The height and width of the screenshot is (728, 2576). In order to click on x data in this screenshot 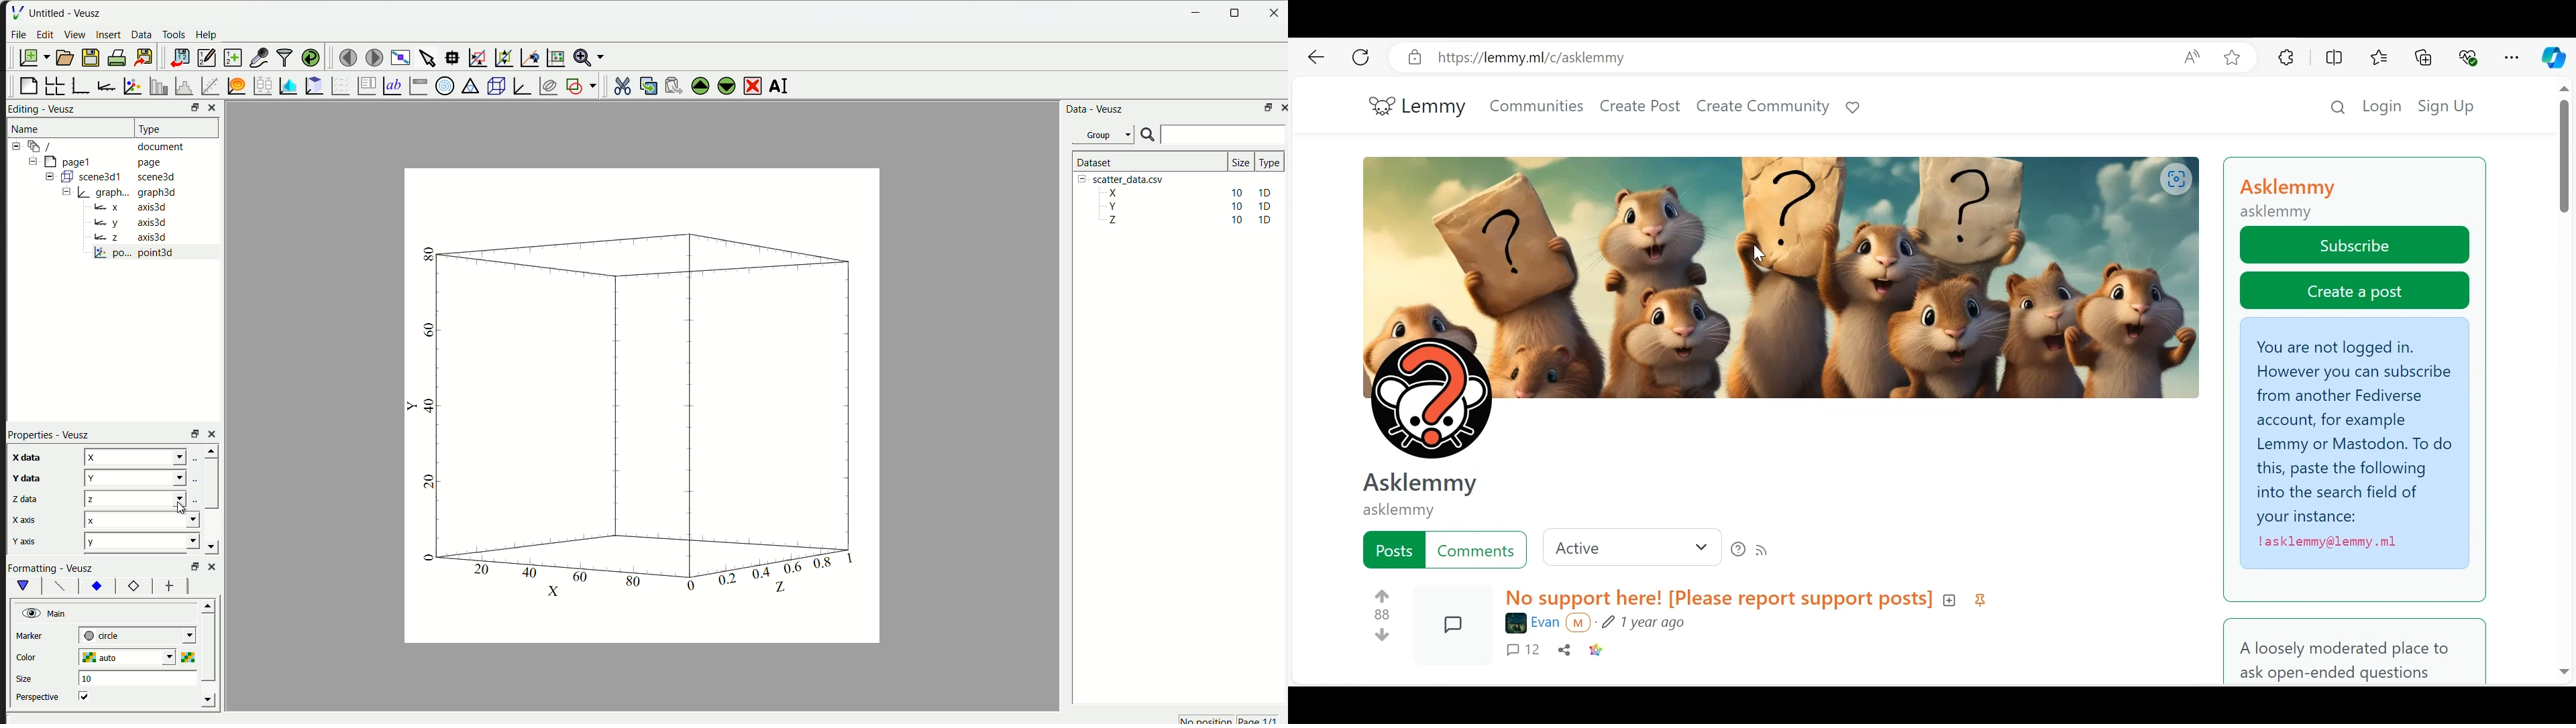, I will do `click(25, 457)`.